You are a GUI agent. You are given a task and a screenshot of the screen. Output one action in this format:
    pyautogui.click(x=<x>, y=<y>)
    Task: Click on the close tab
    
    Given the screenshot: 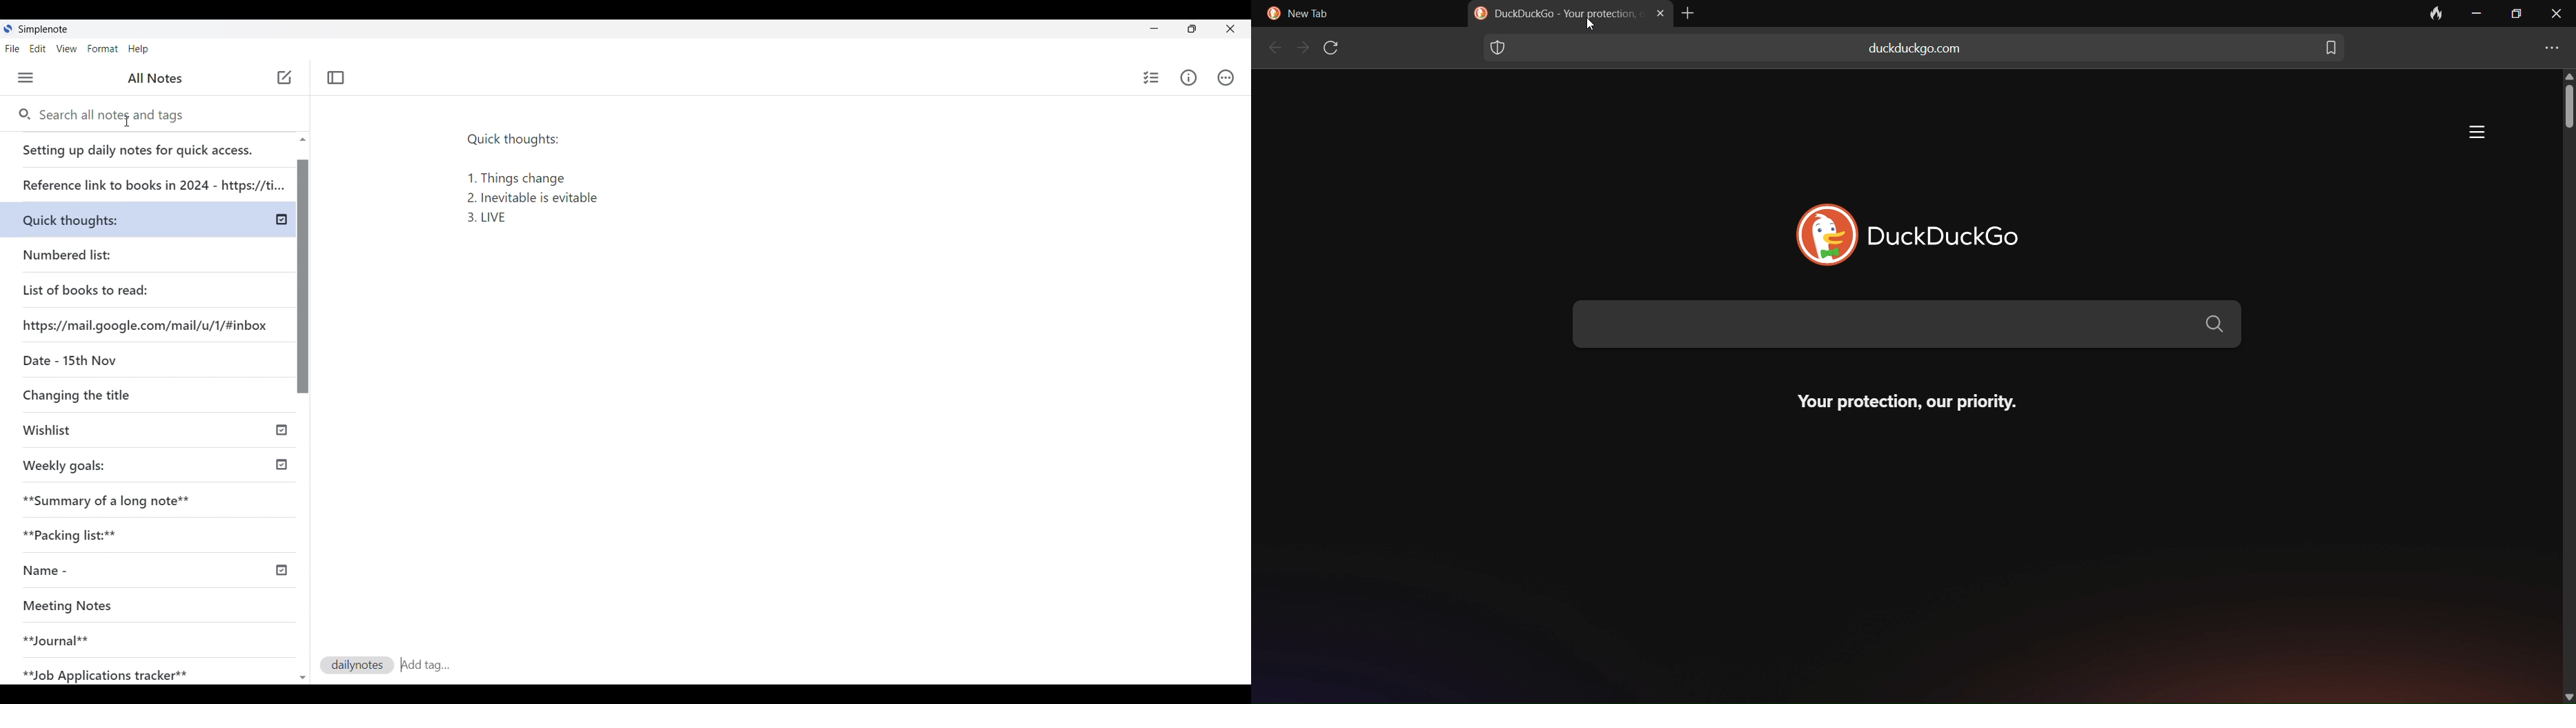 What is the action you would take?
    pyautogui.click(x=1658, y=14)
    